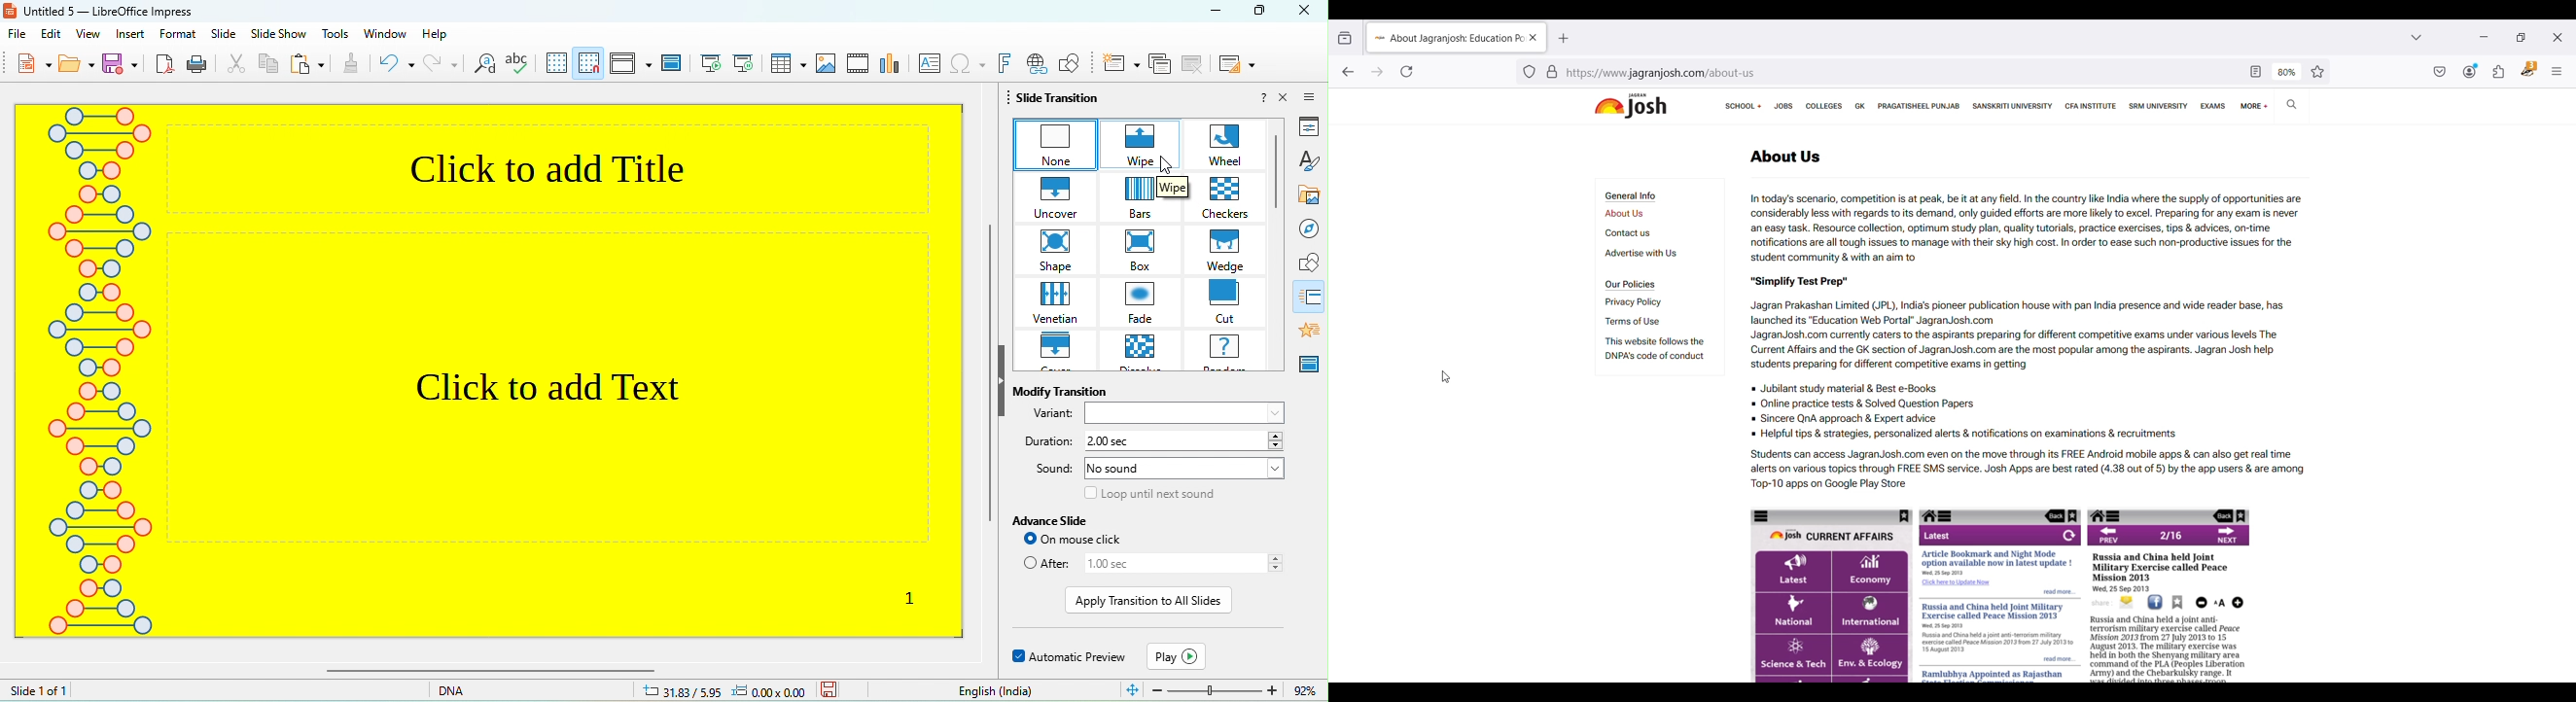 This screenshot has height=728, width=2576. What do you see at coordinates (1630, 196) in the screenshot?
I see `Section title - General Info` at bounding box center [1630, 196].